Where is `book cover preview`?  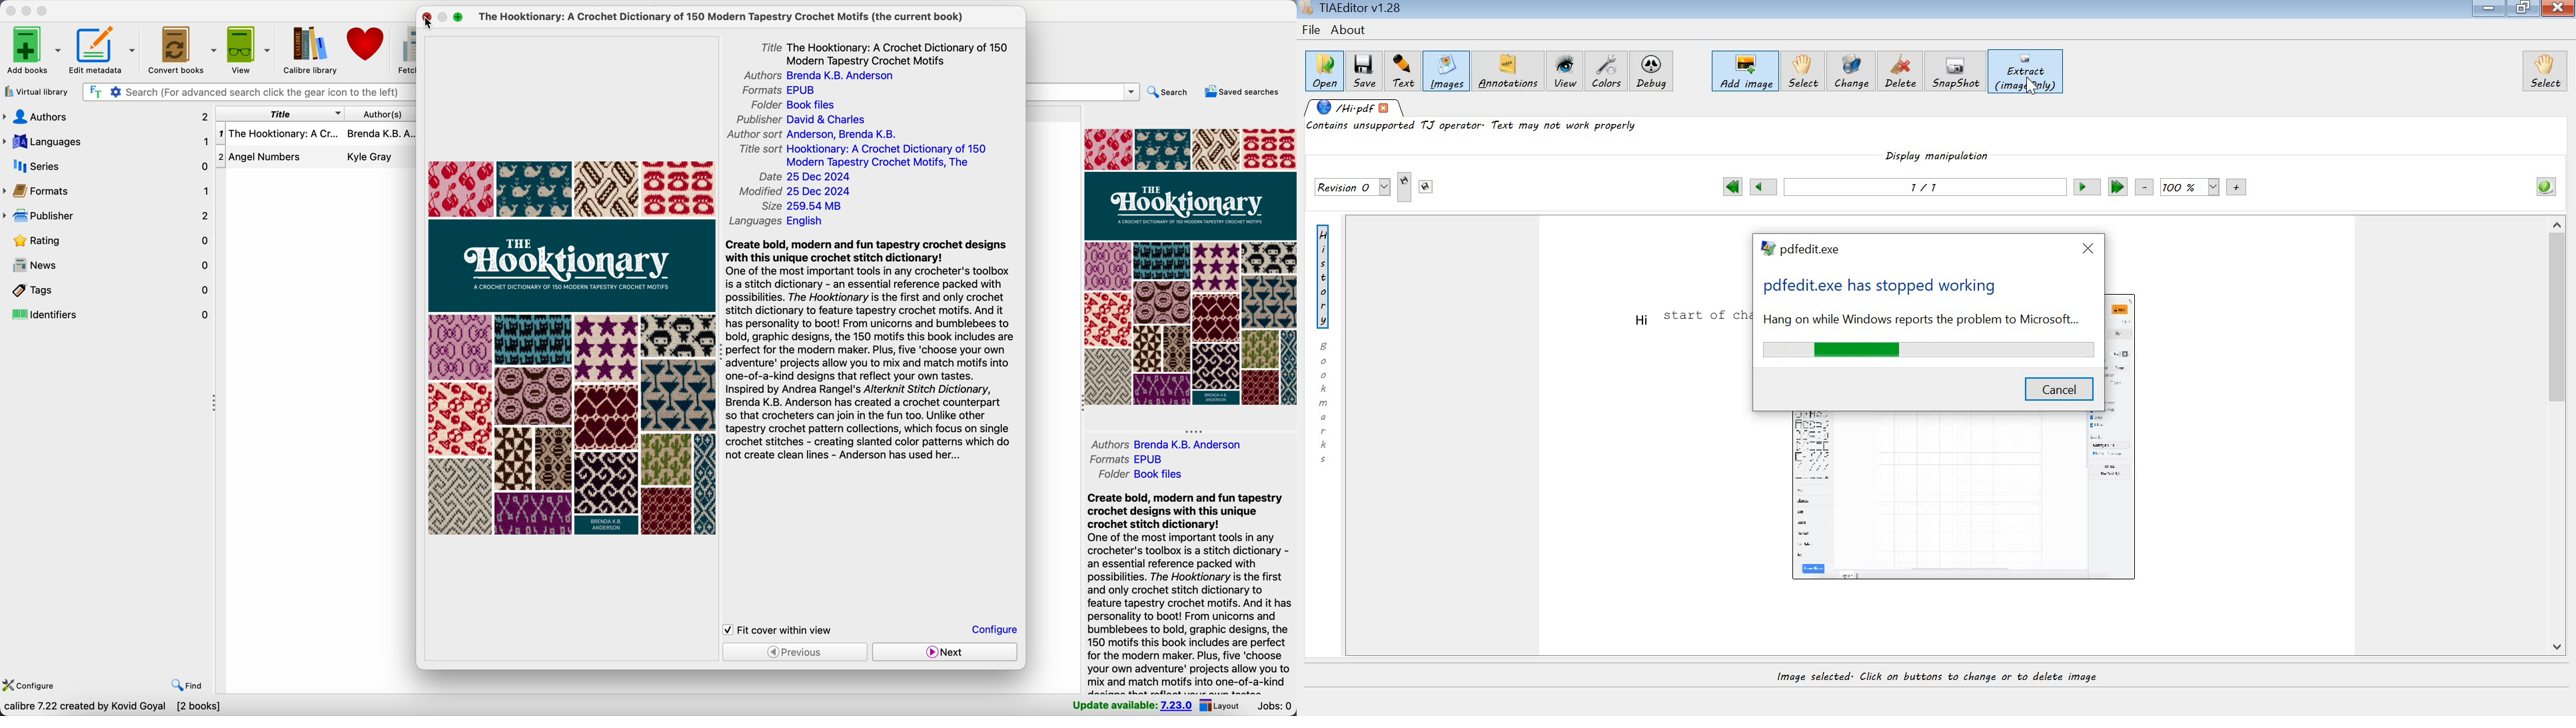
book cover preview is located at coordinates (572, 348).